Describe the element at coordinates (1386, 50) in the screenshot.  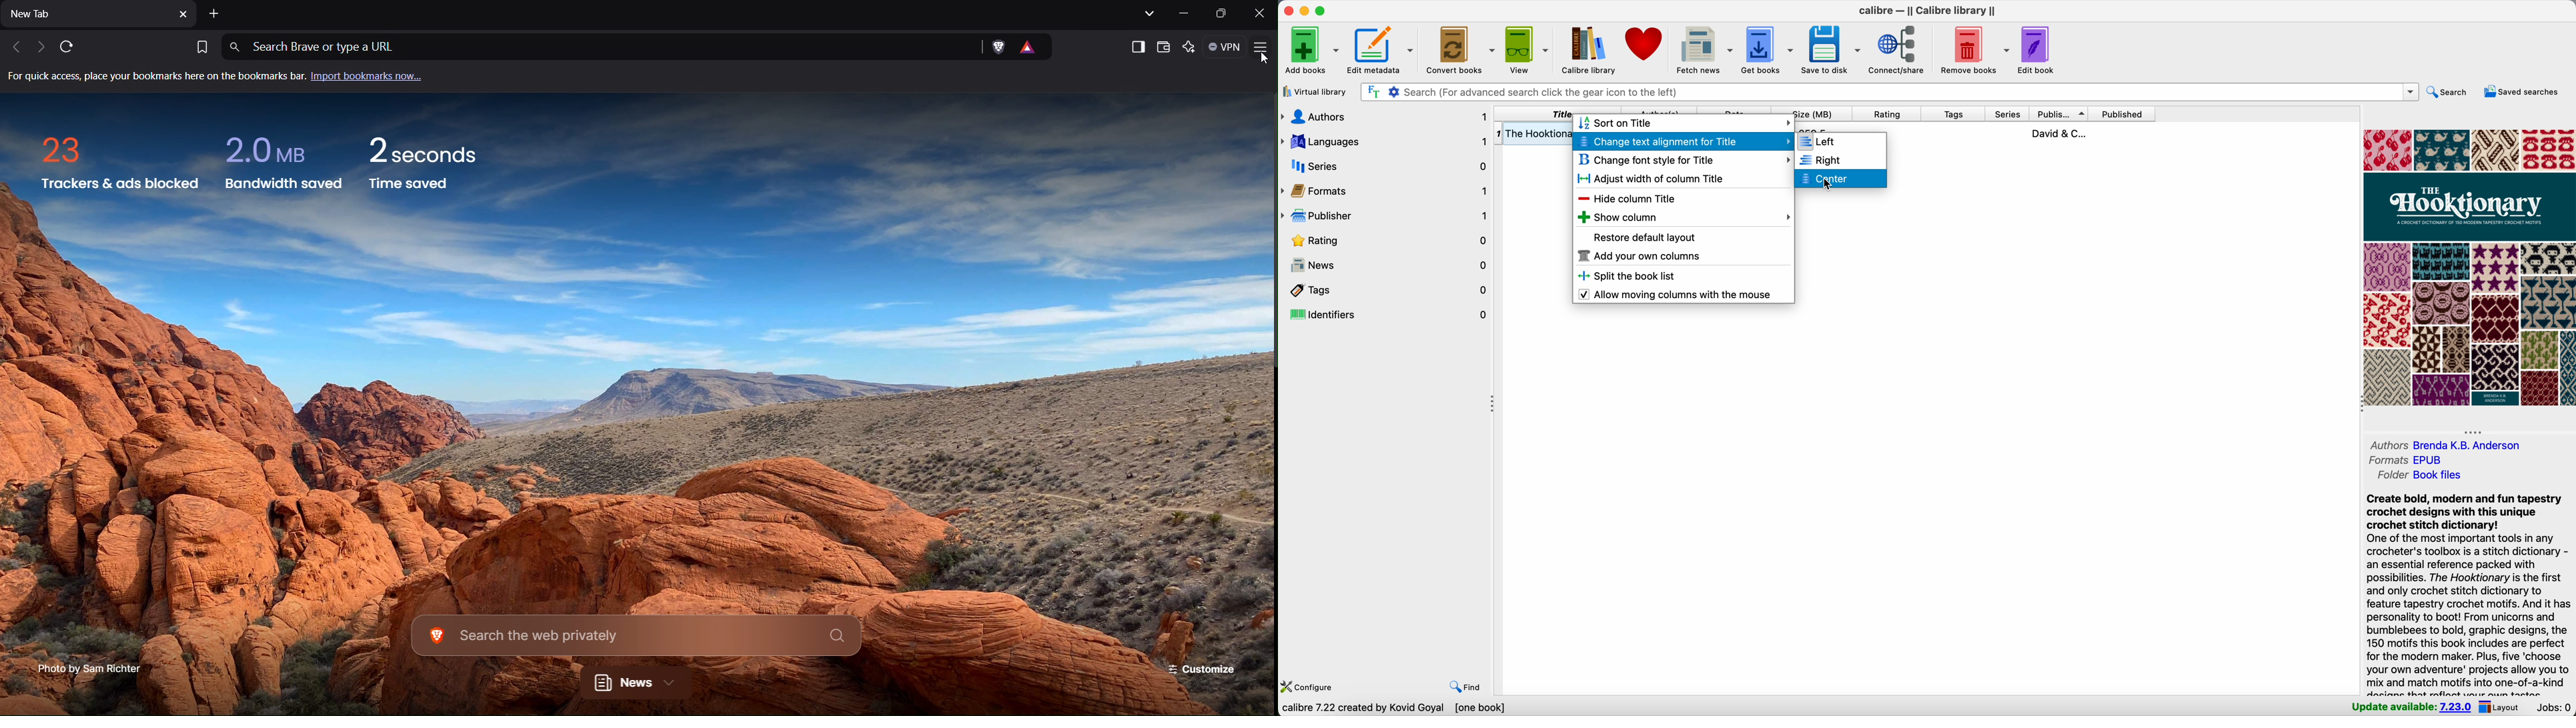
I see `edit metadata` at that location.